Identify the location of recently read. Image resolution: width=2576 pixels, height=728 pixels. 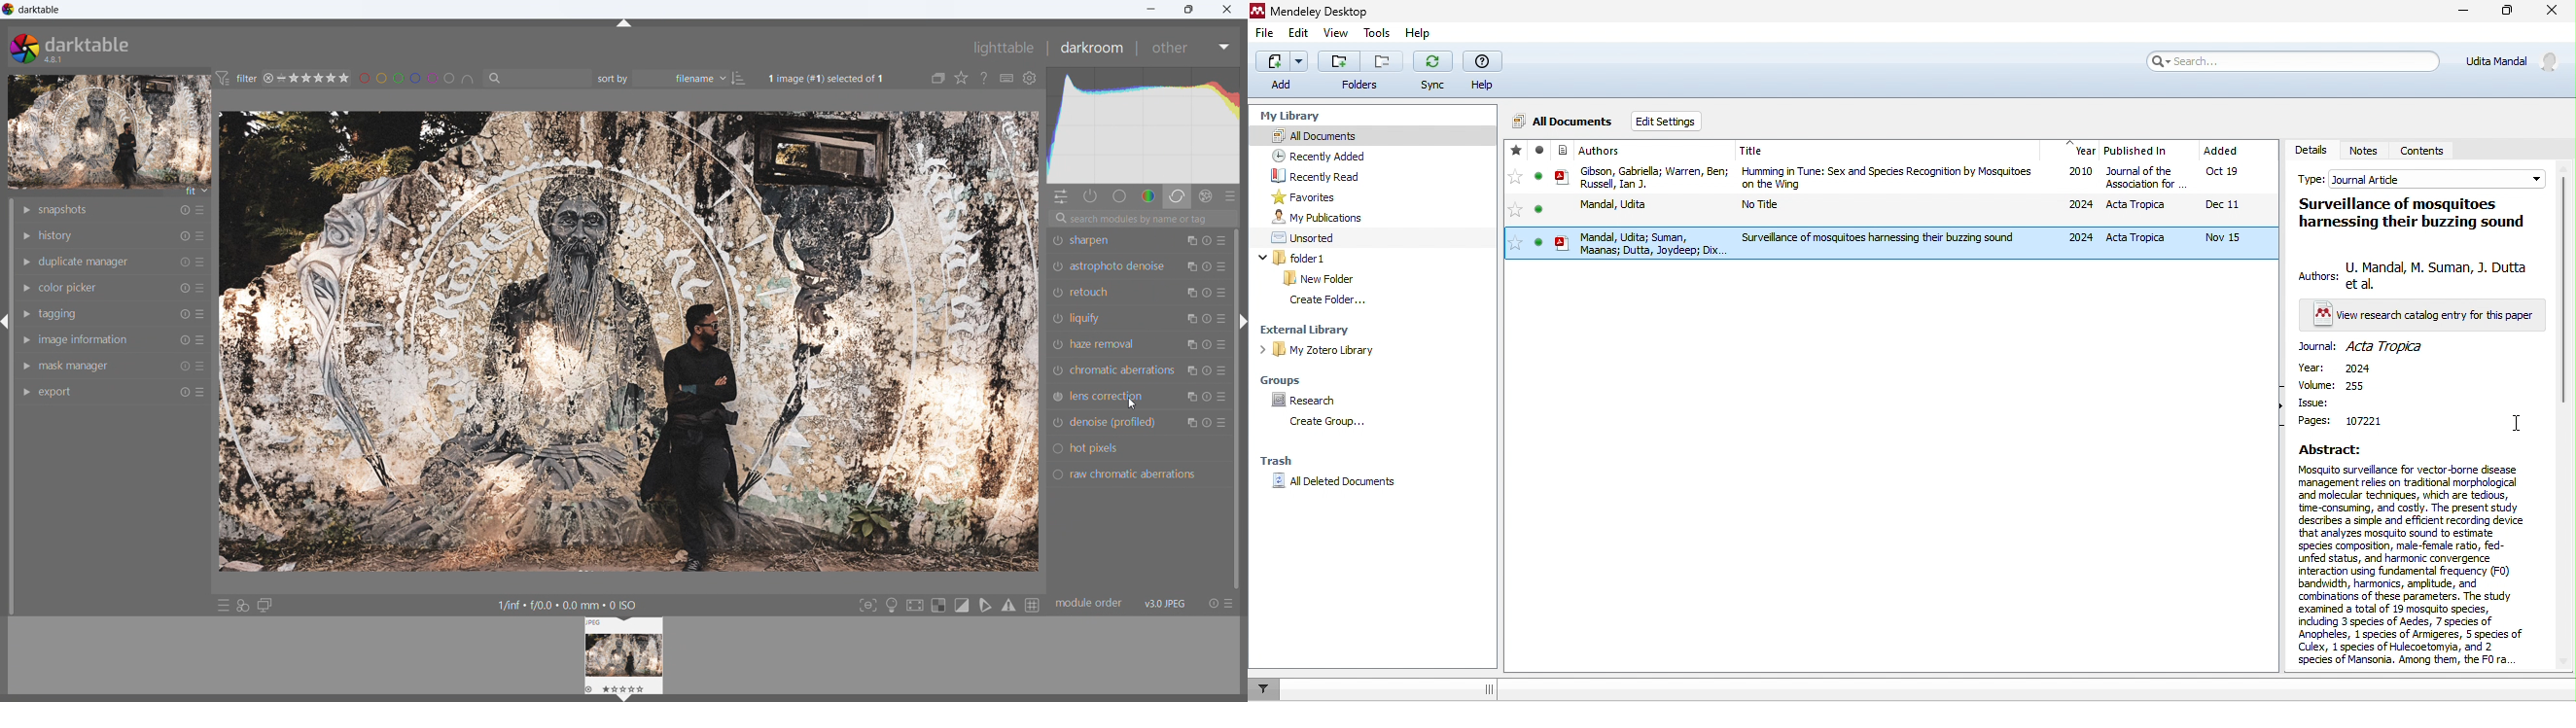
(1318, 175).